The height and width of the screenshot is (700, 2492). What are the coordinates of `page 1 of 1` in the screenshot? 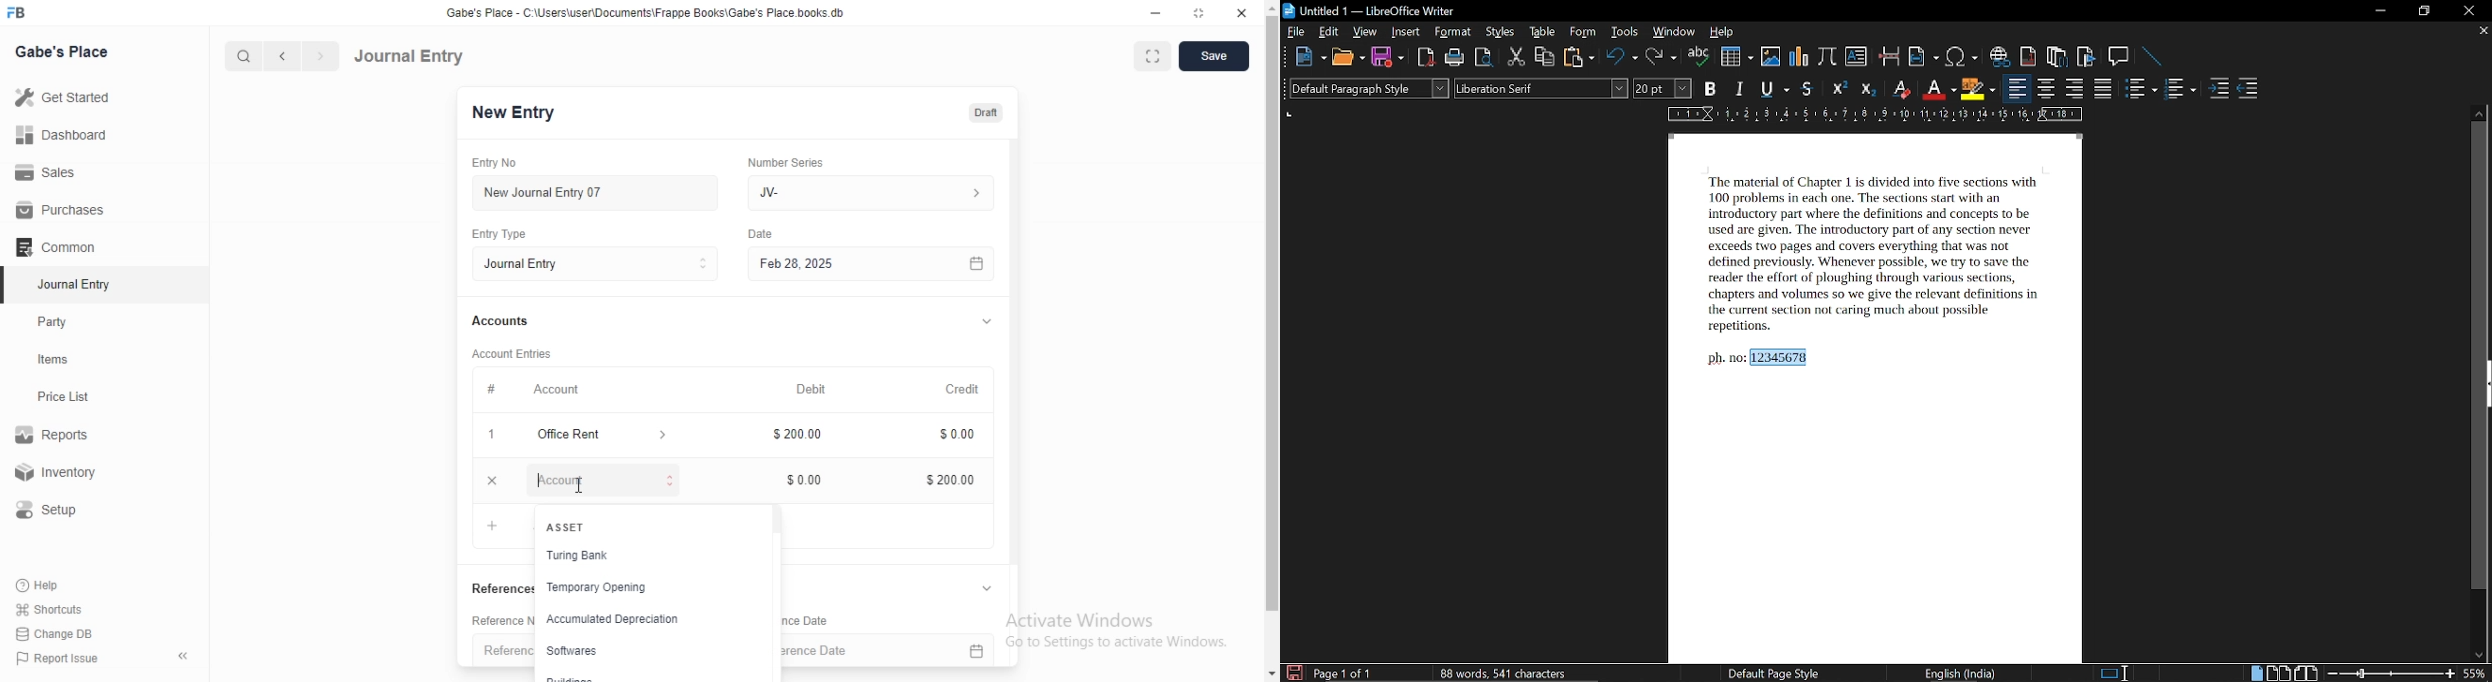 It's located at (1343, 674).